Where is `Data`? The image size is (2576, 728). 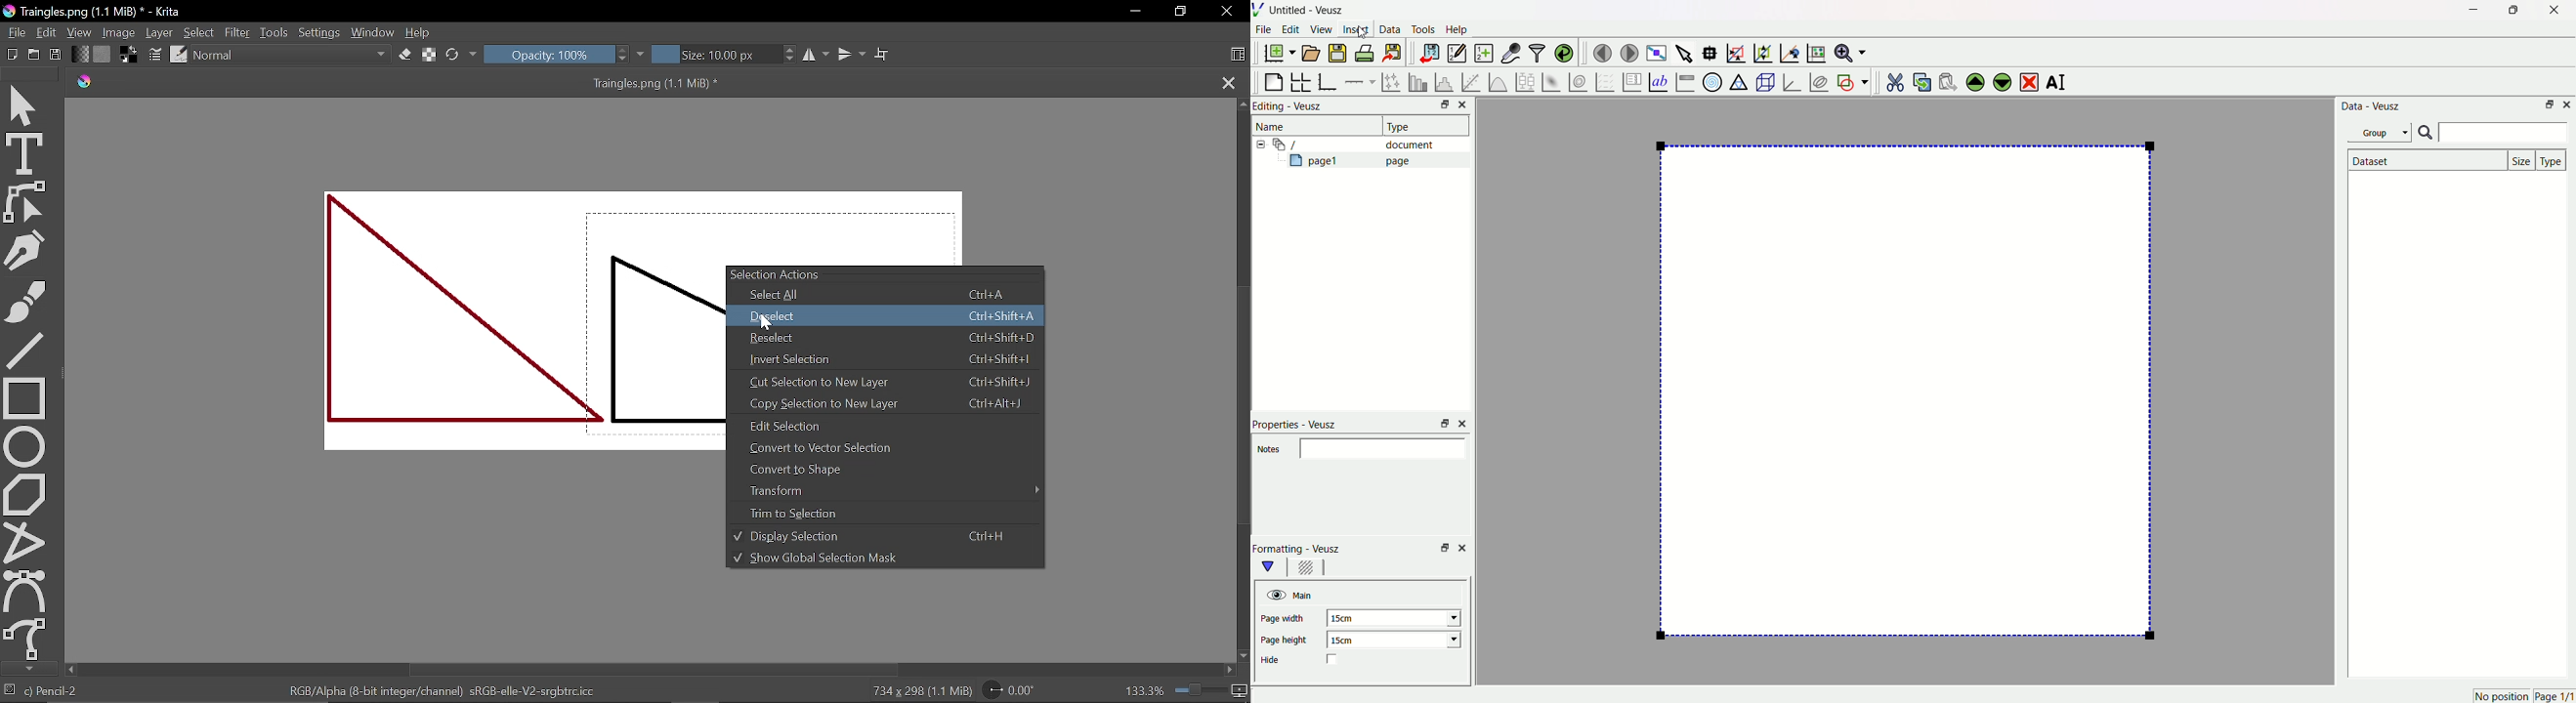 Data is located at coordinates (1391, 31).